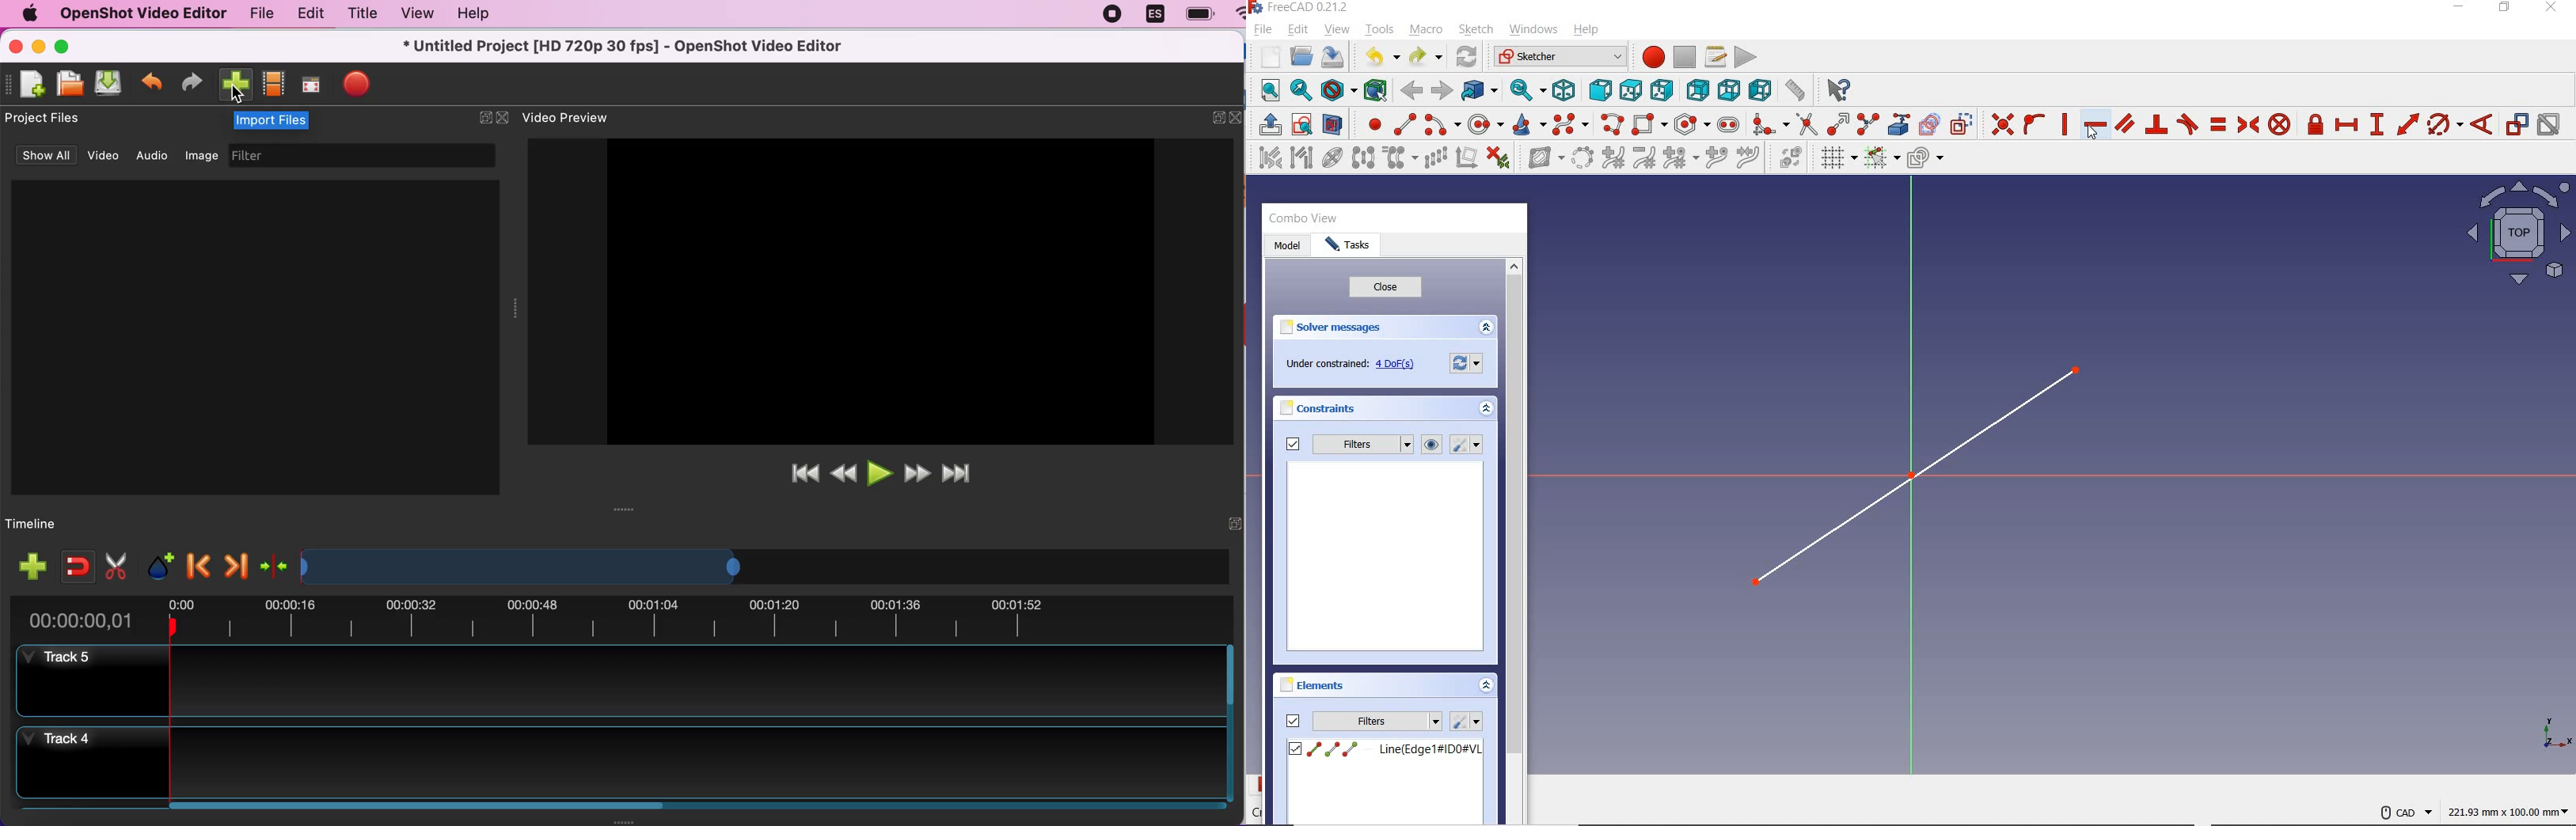  What do you see at coordinates (2551, 732) in the screenshot?
I see `xyz` at bounding box center [2551, 732].